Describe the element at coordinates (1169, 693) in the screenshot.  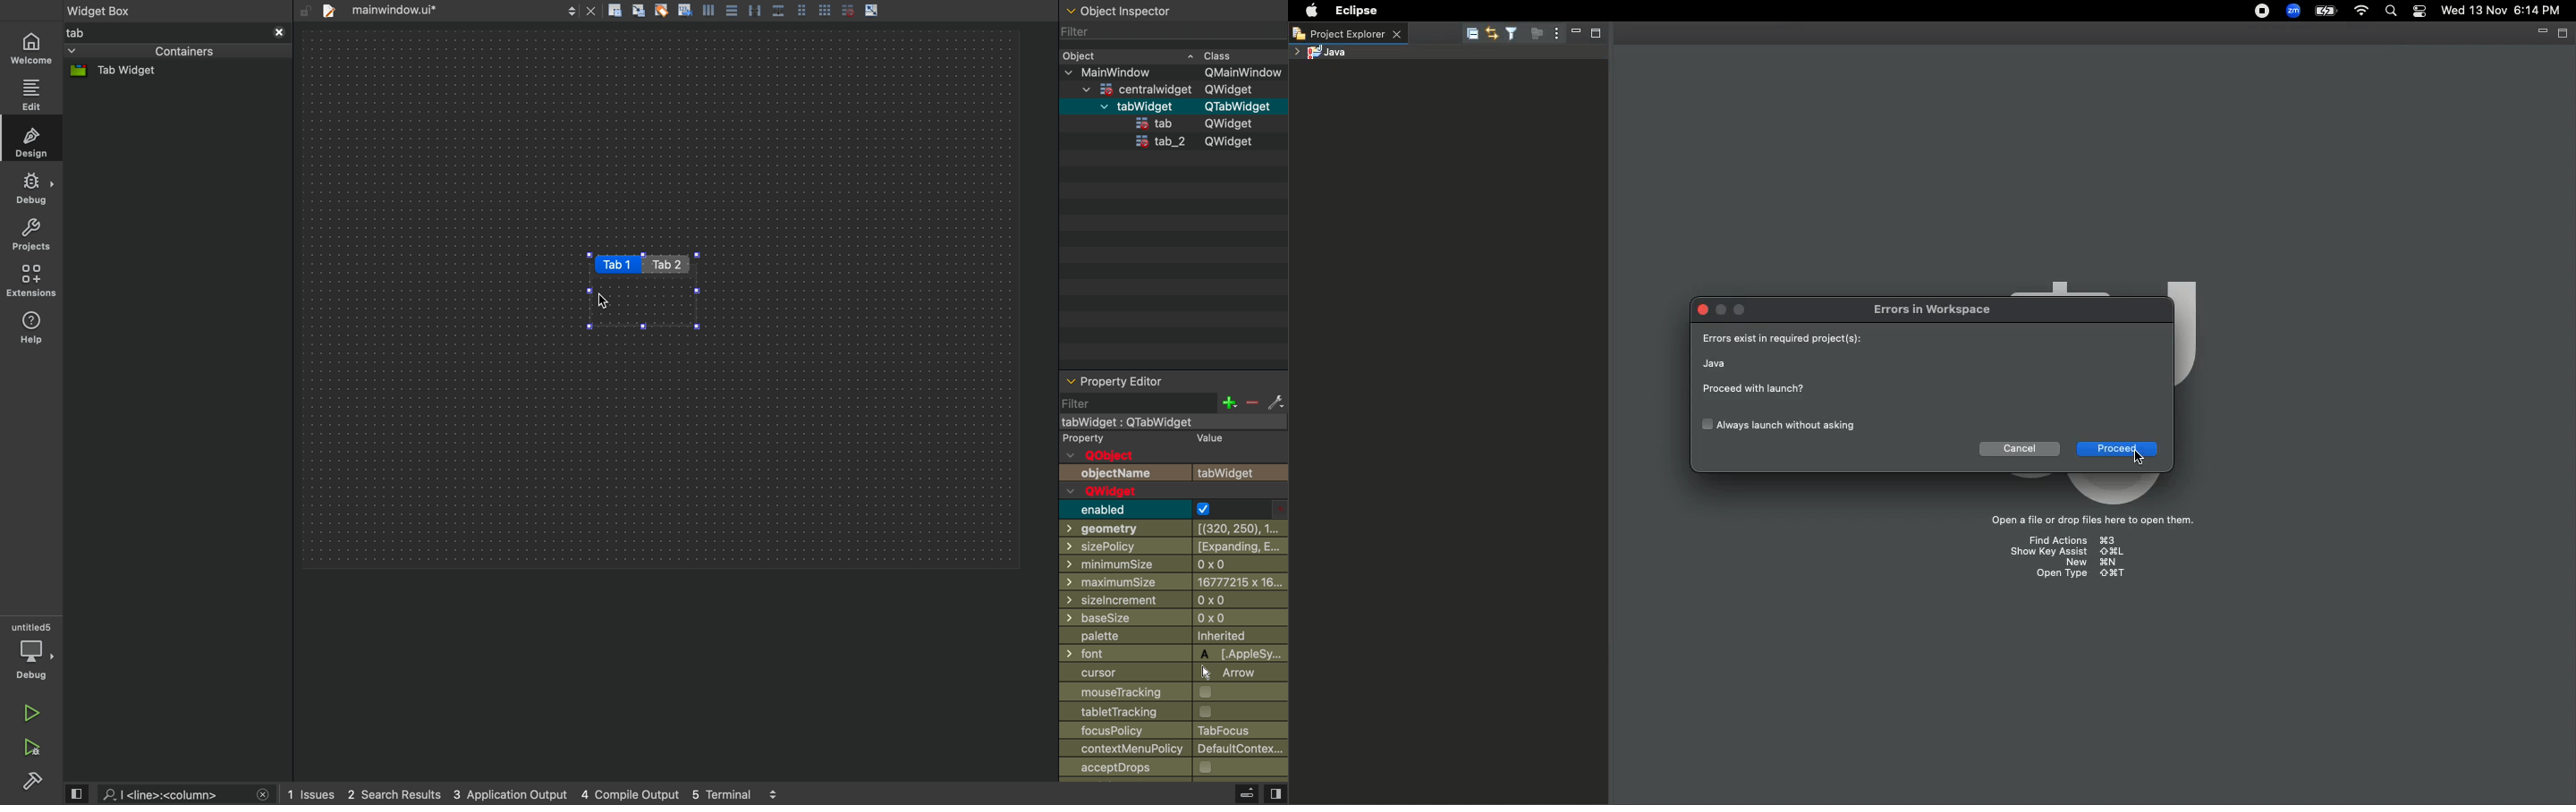
I see `mousetarcking` at that location.